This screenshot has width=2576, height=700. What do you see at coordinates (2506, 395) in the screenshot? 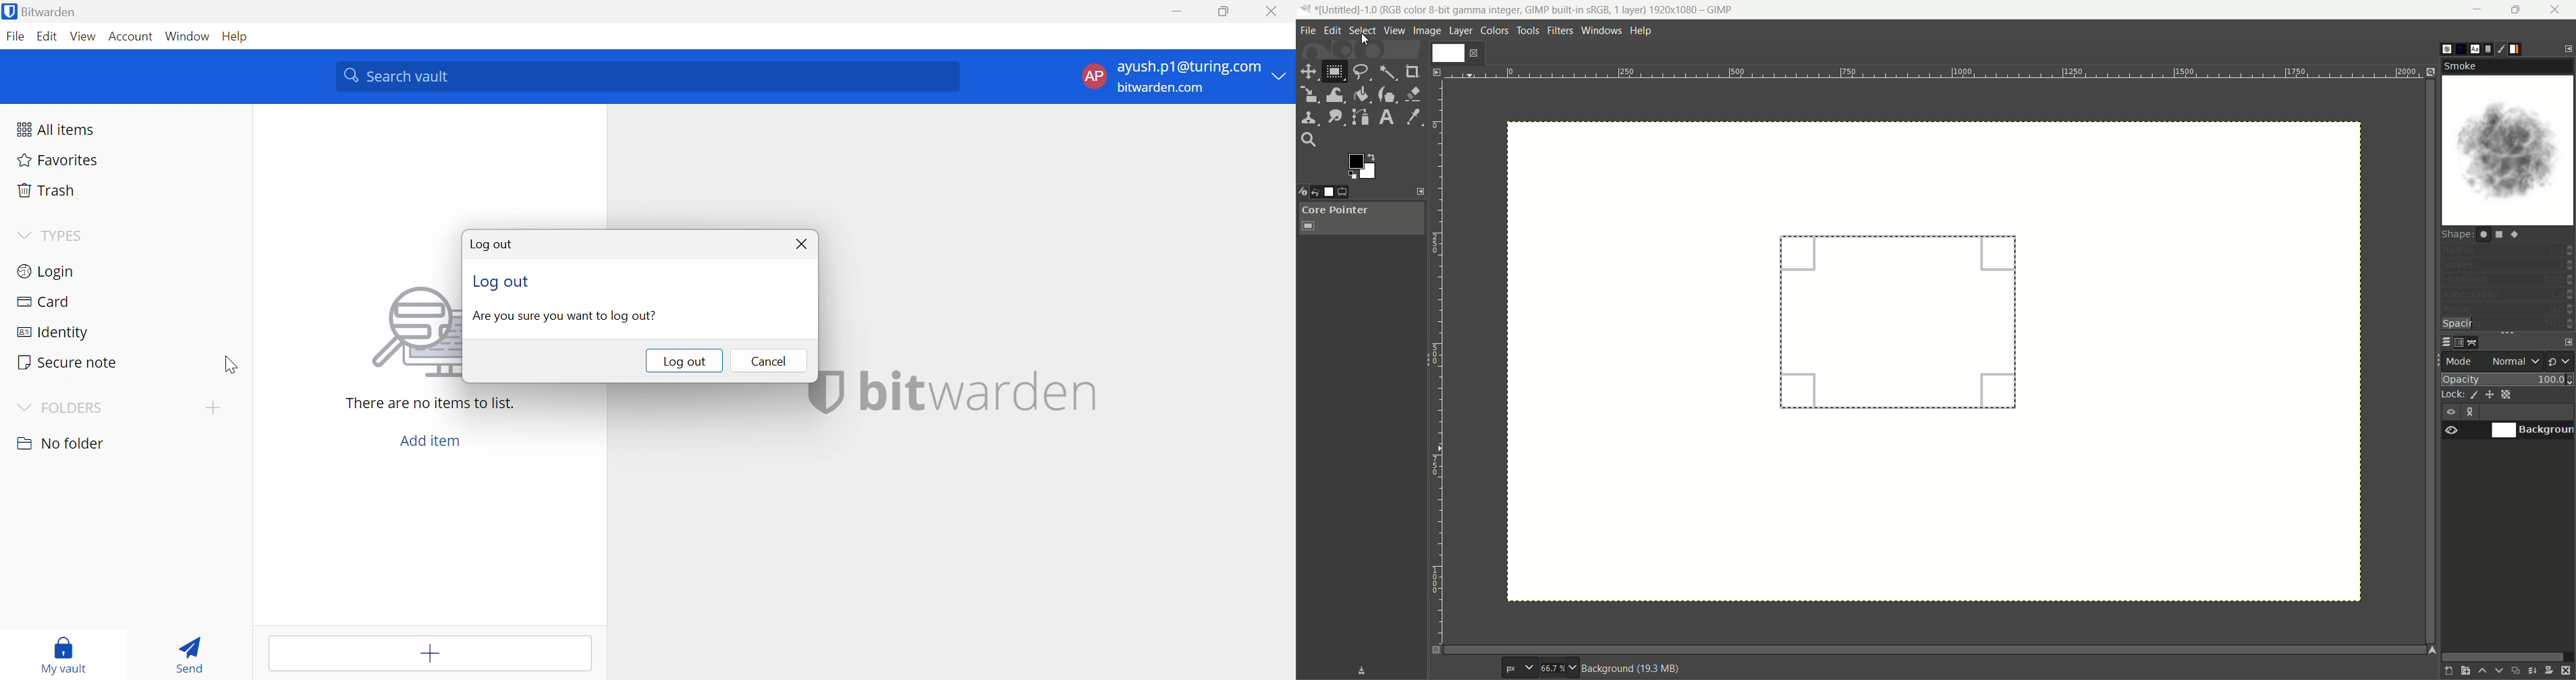
I see `lock alpha channel` at bounding box center [2506, 395].